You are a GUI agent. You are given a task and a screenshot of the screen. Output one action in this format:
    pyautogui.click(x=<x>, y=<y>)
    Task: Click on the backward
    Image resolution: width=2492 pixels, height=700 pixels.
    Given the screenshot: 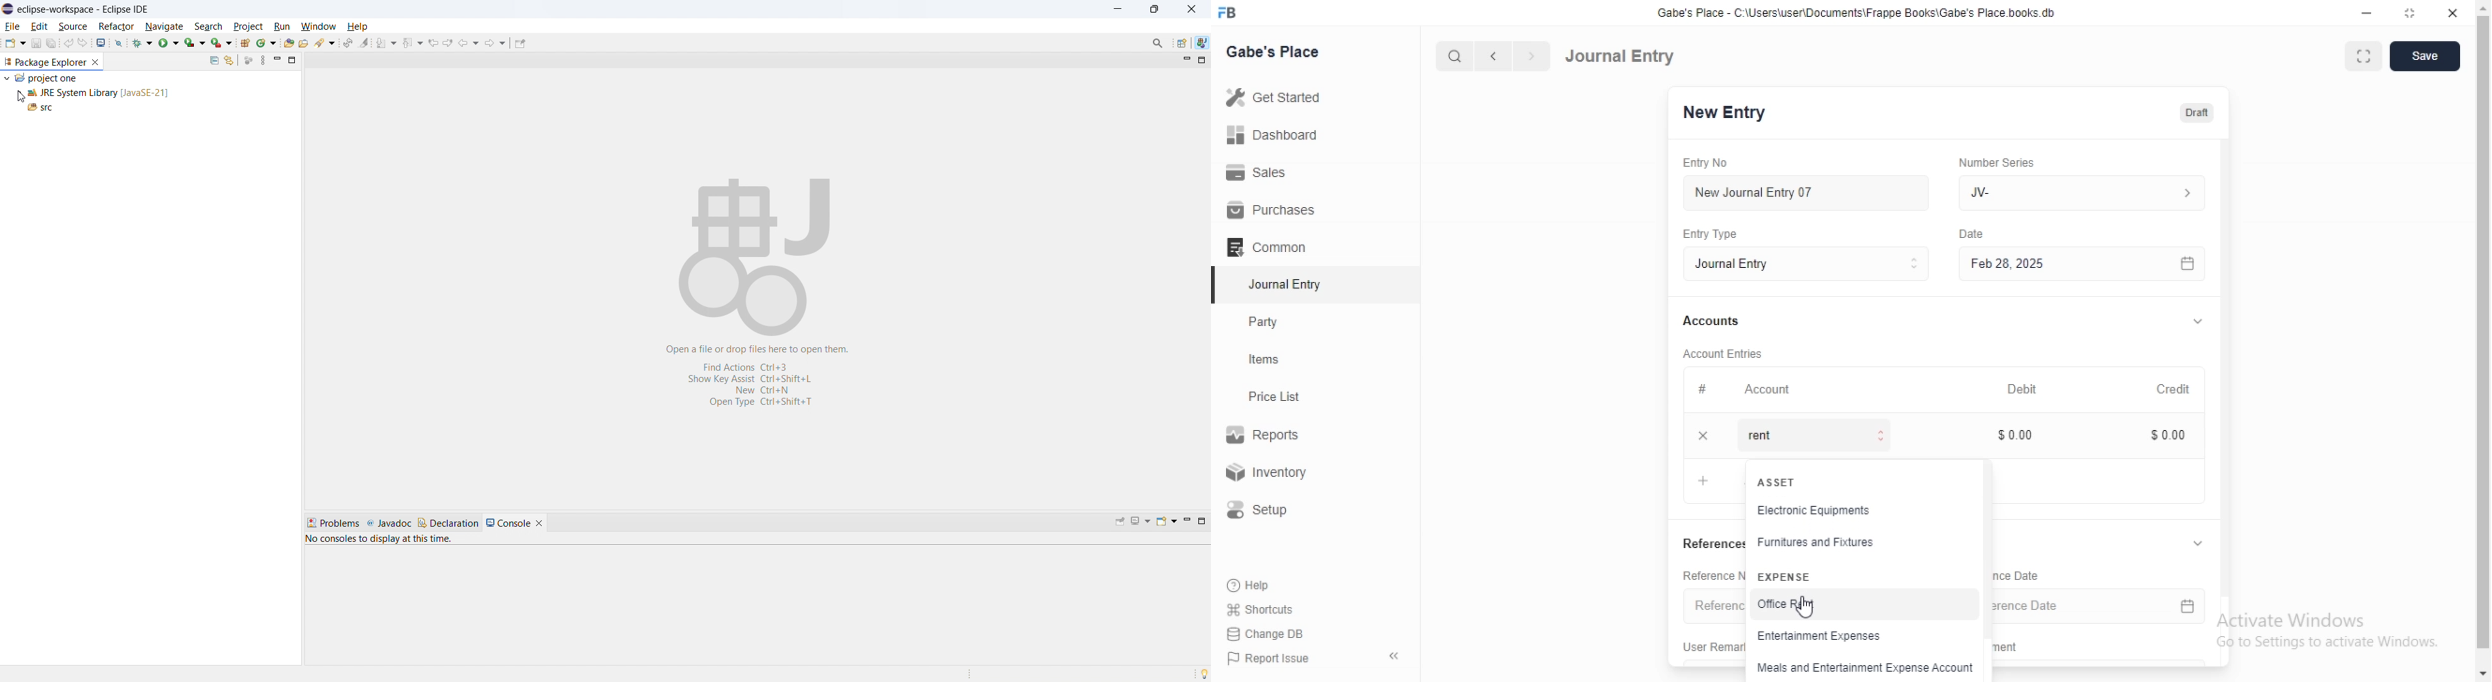 What is the action you would take?
    pyautogui.click(x=1492, y=56)
    